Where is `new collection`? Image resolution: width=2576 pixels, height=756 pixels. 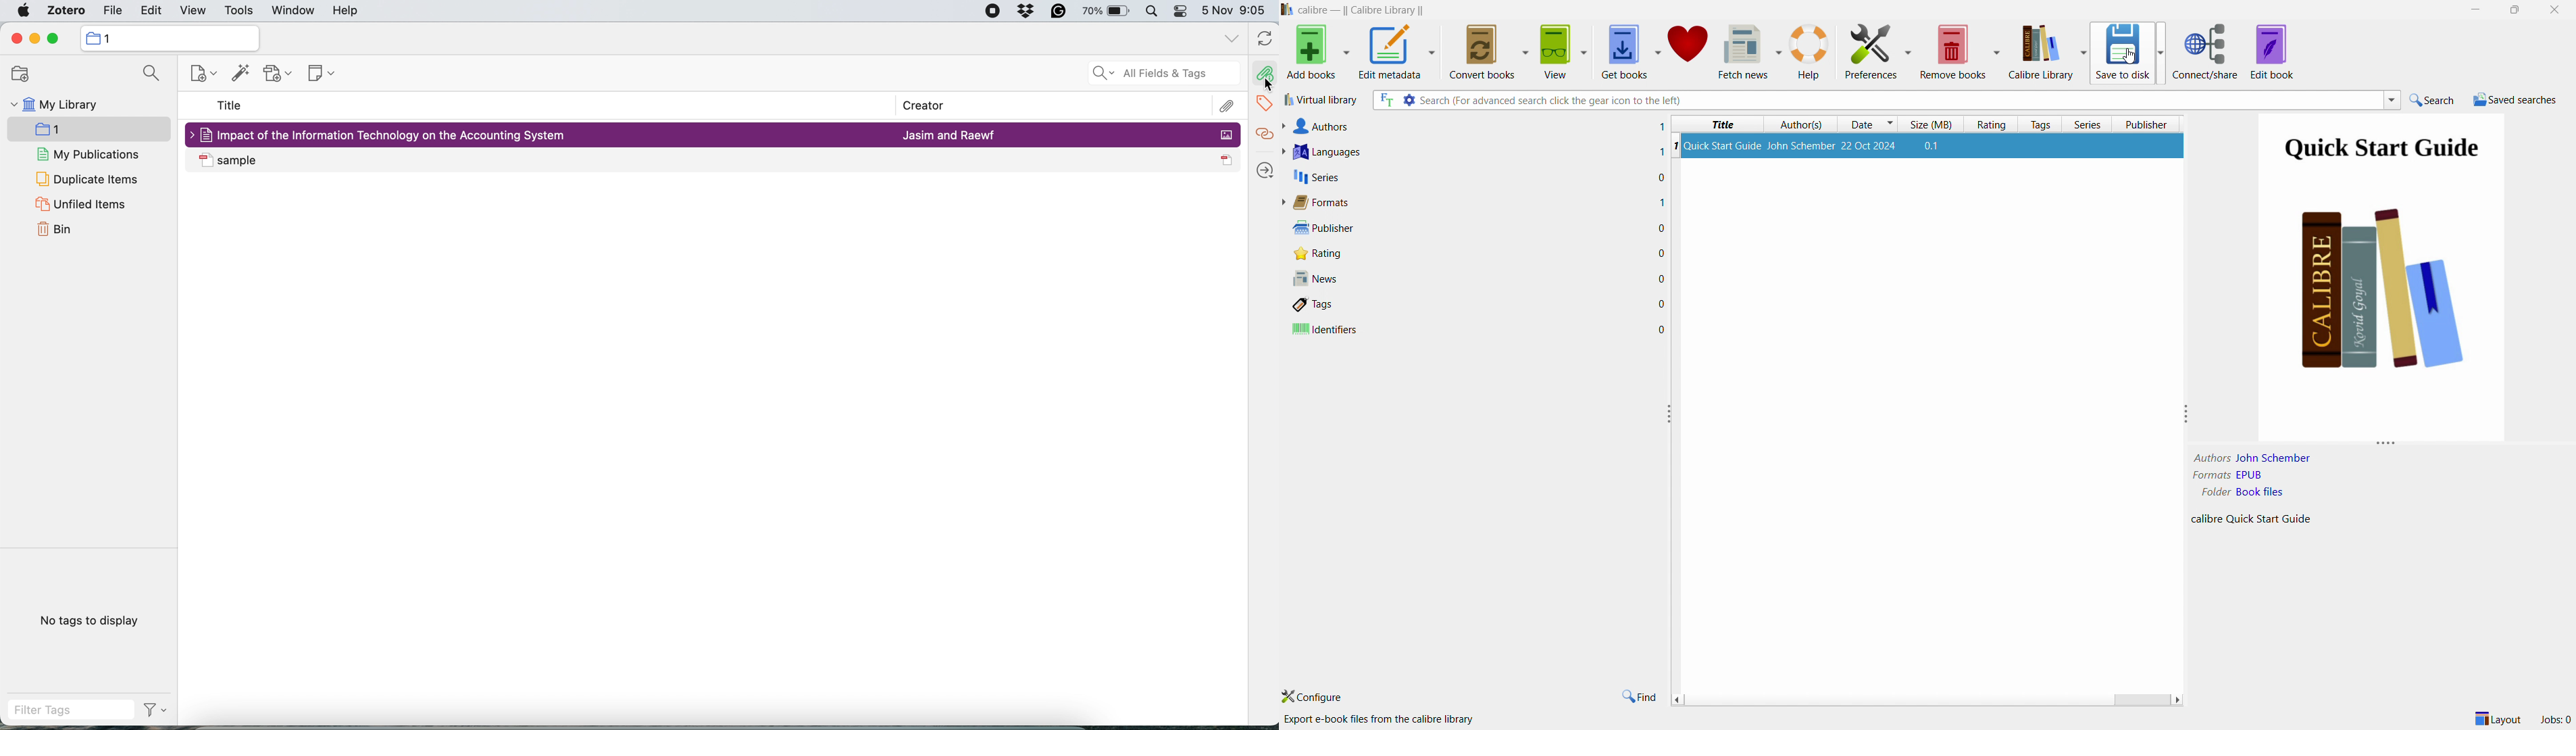
new collection is located at coordinates (168, 37).